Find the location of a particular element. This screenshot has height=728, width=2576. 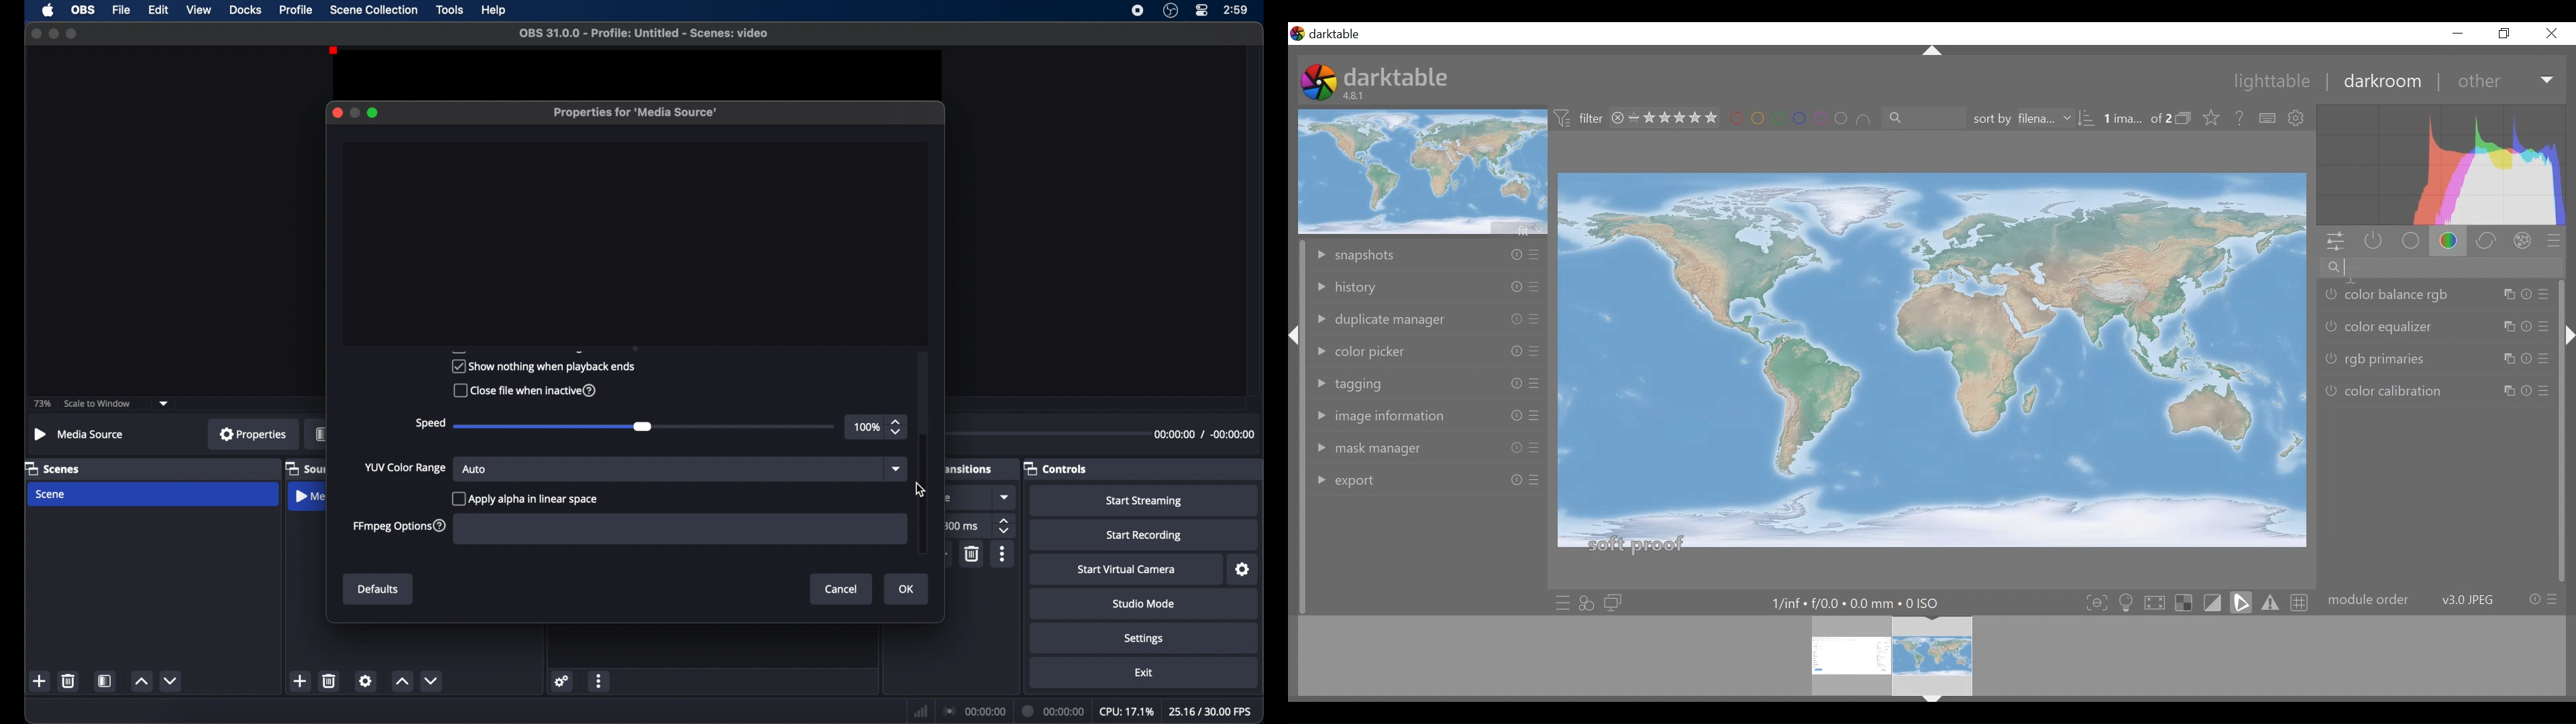

stepper buttons is located at coordinates (1005, 526).